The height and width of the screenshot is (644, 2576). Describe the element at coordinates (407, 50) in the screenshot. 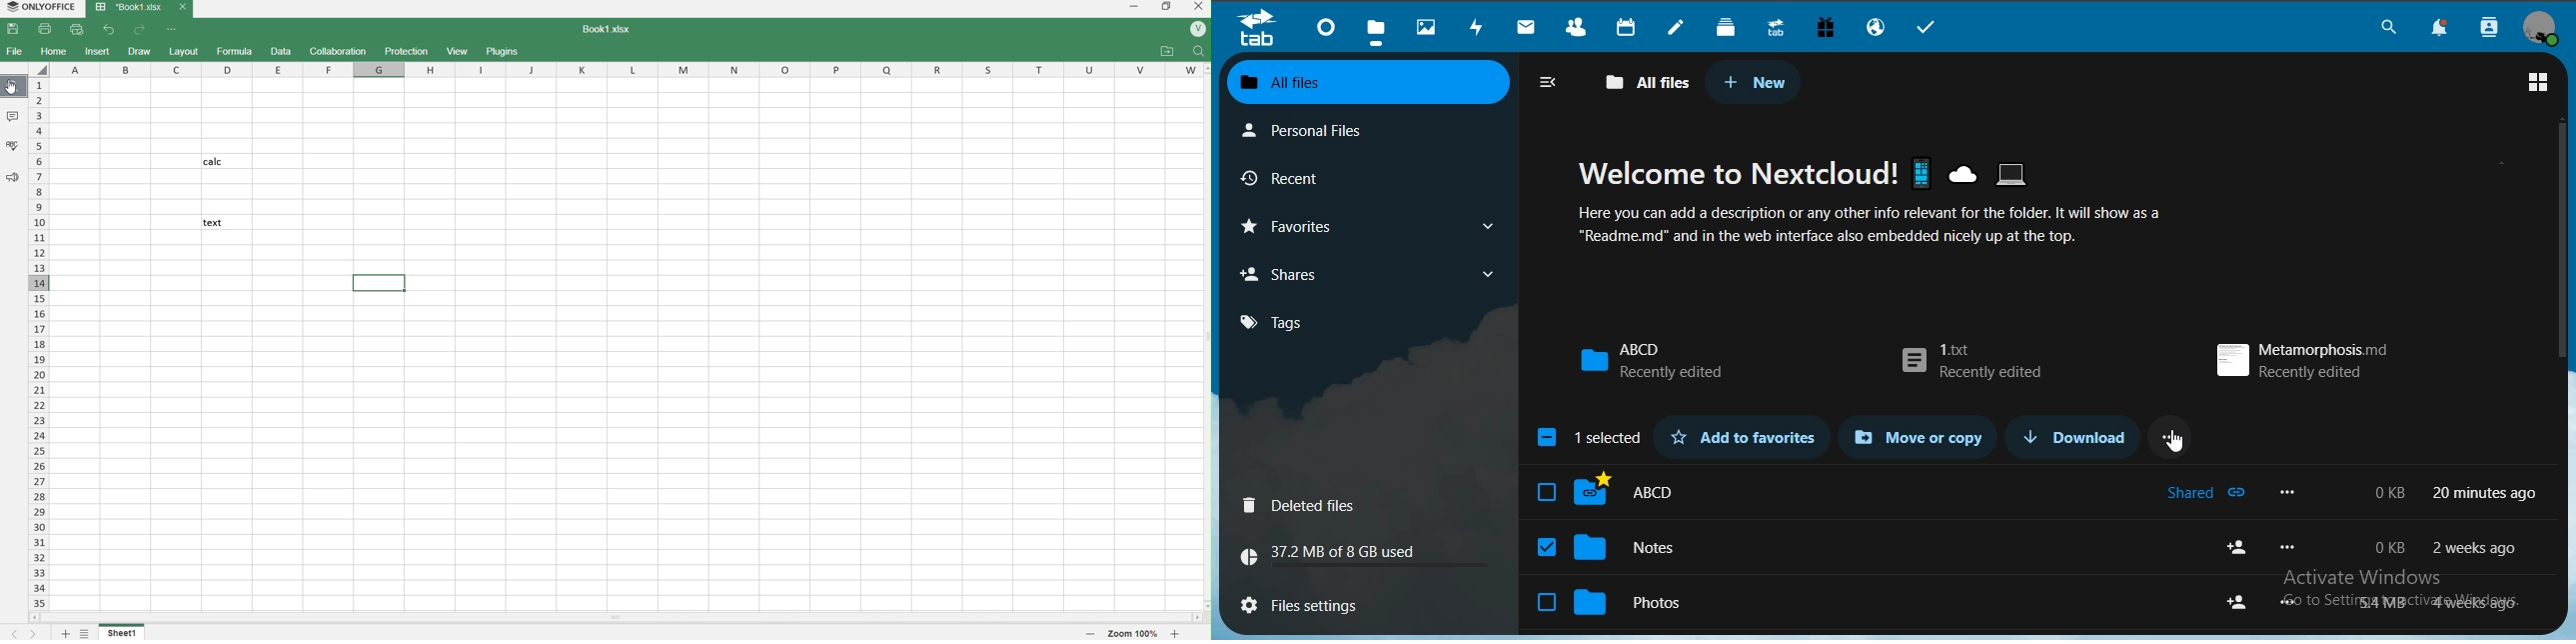

I see `protection` at that location.